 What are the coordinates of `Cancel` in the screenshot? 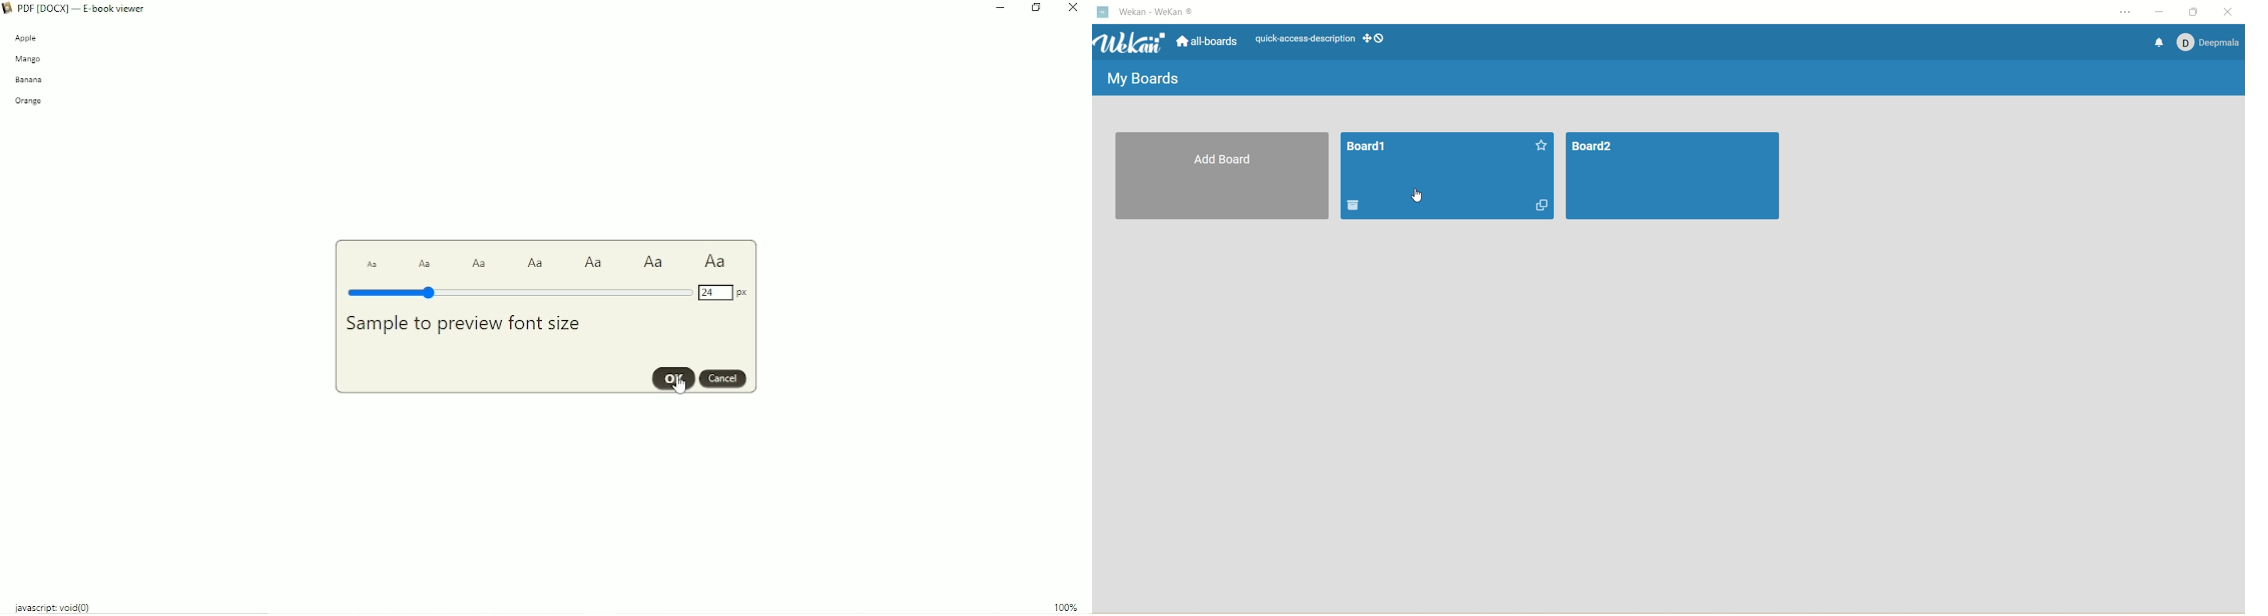 It's located at (723, 379).